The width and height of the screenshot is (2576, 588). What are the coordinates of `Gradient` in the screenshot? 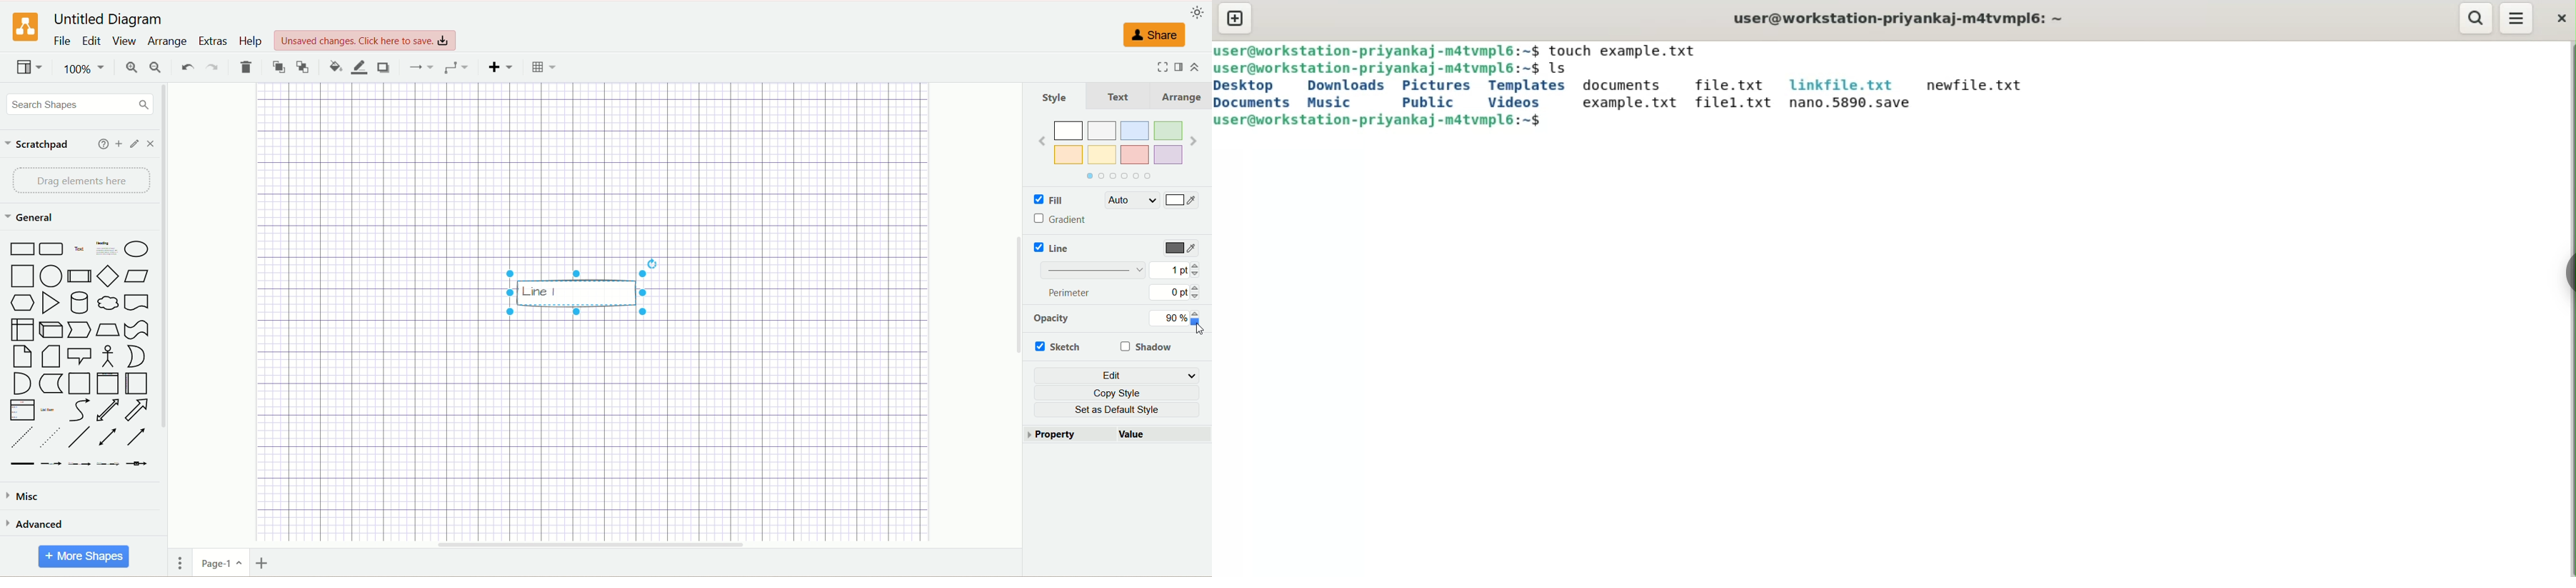 It's located at (1069, 217).